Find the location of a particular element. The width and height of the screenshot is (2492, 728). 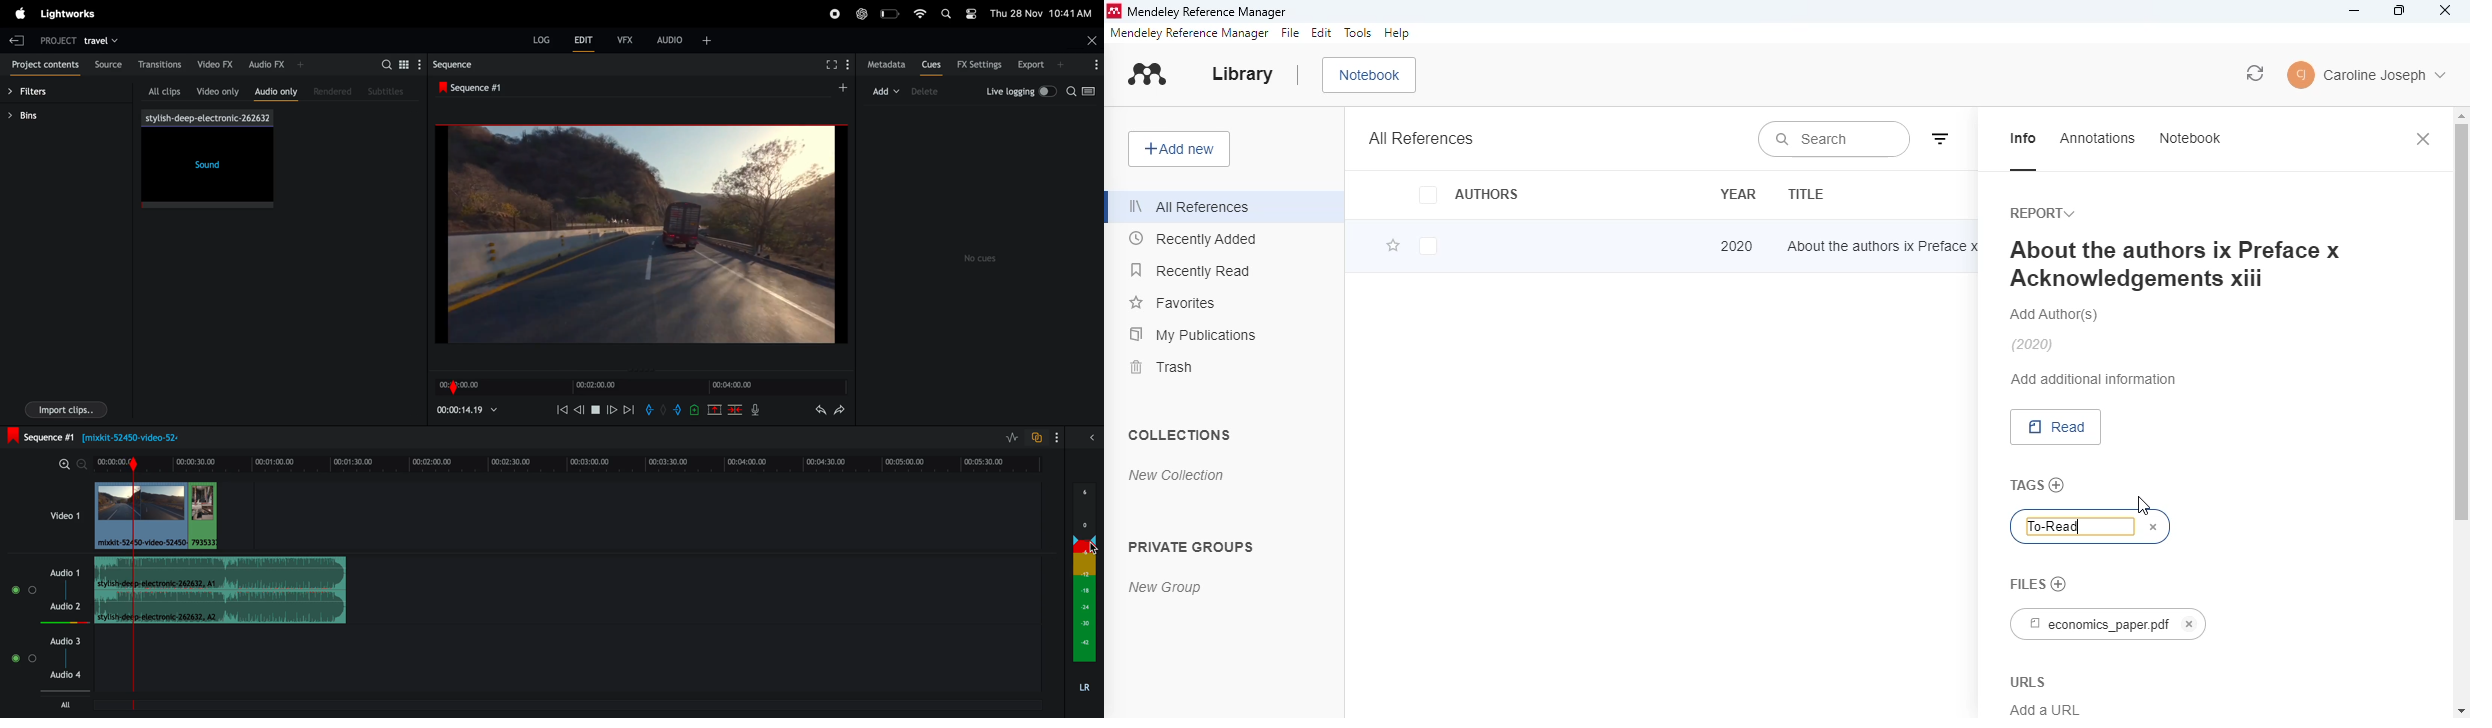

delete is located at coordinates (733, 411).